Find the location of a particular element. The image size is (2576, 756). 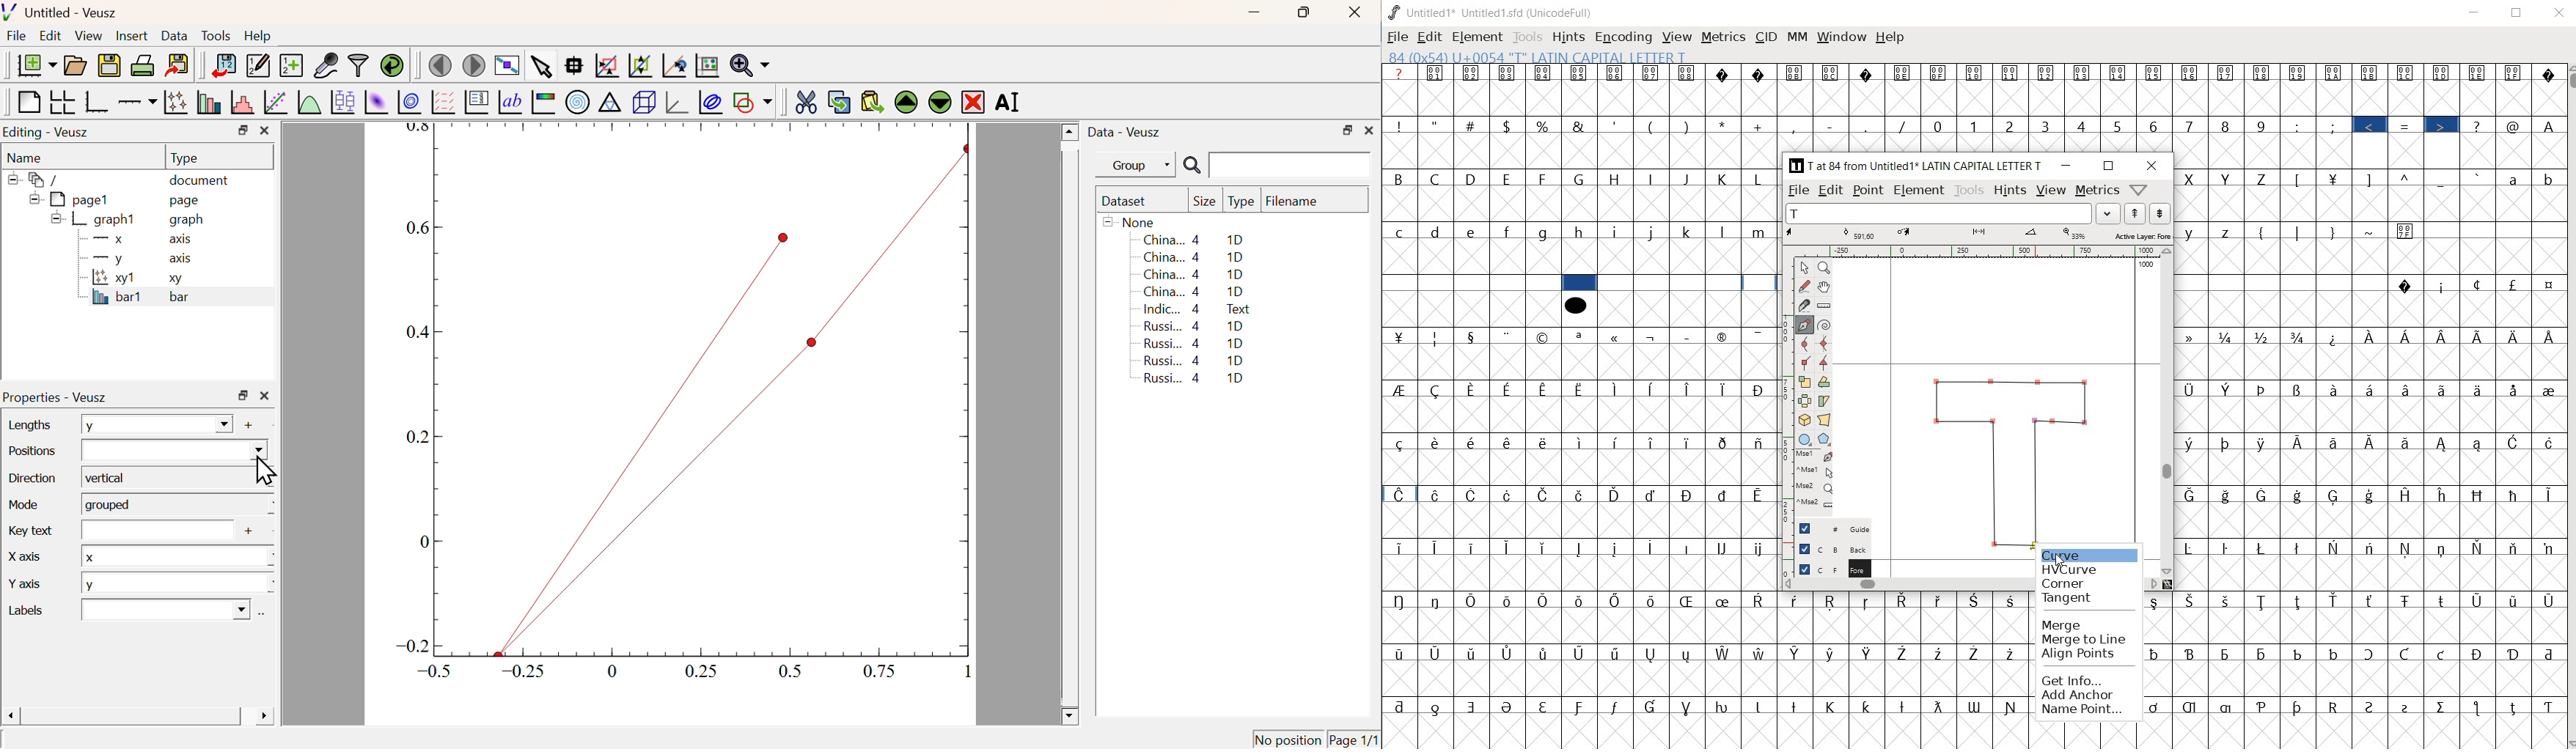

] is located at coordinates (2373, 178).